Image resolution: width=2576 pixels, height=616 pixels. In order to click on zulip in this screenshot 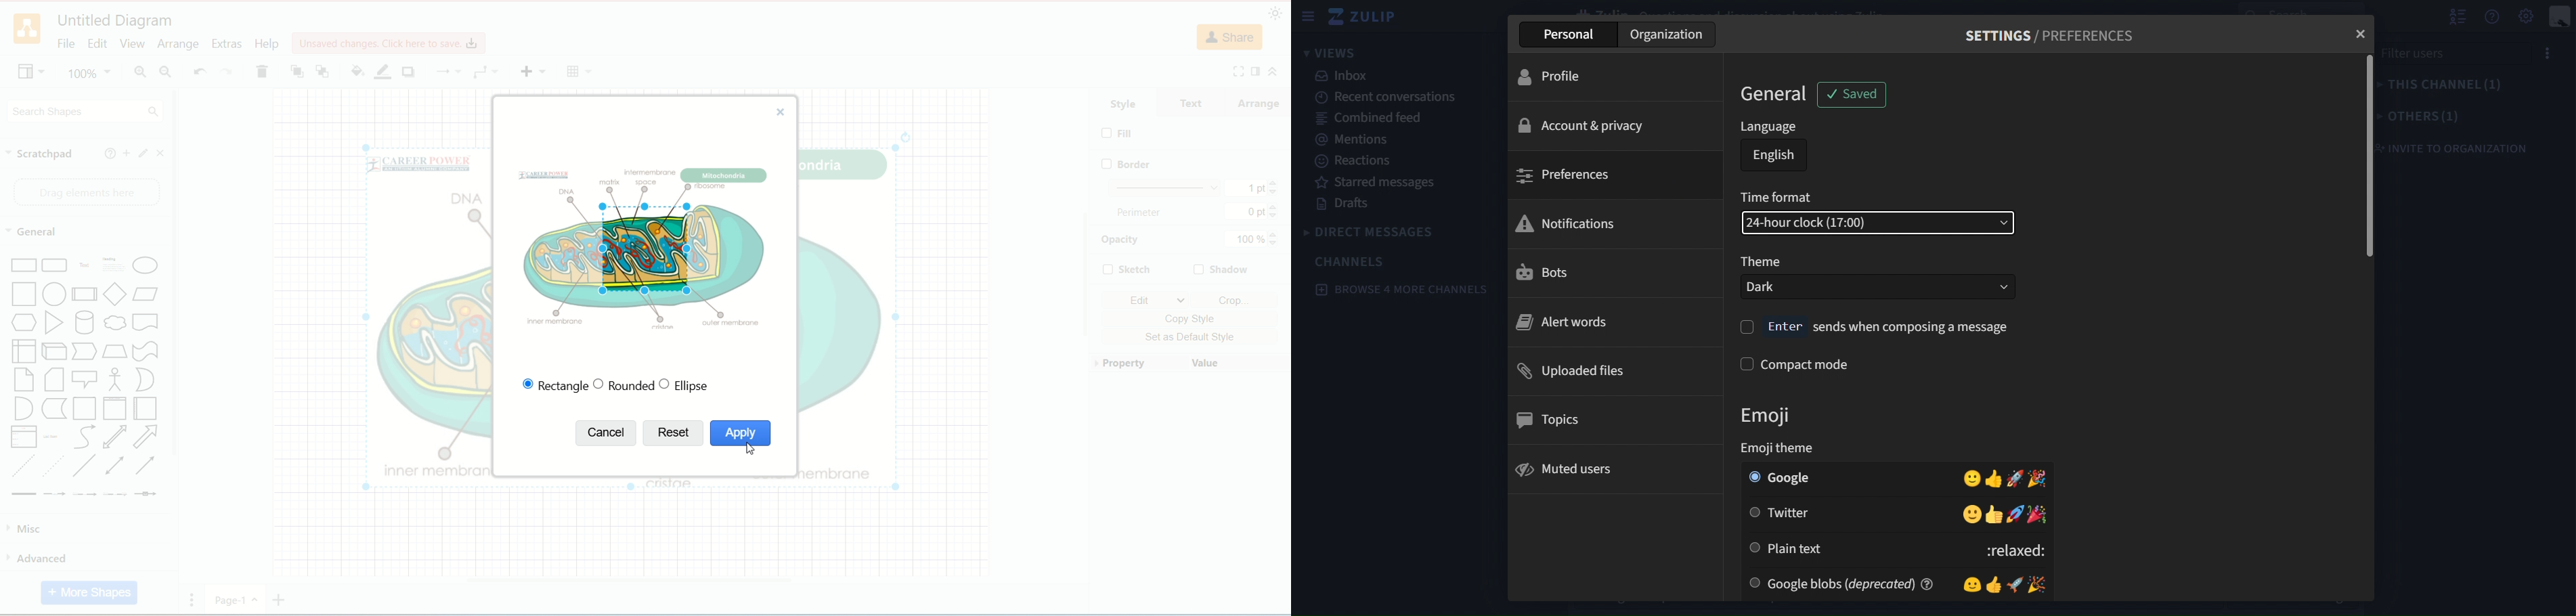, I will do `click(1364, 15)`.